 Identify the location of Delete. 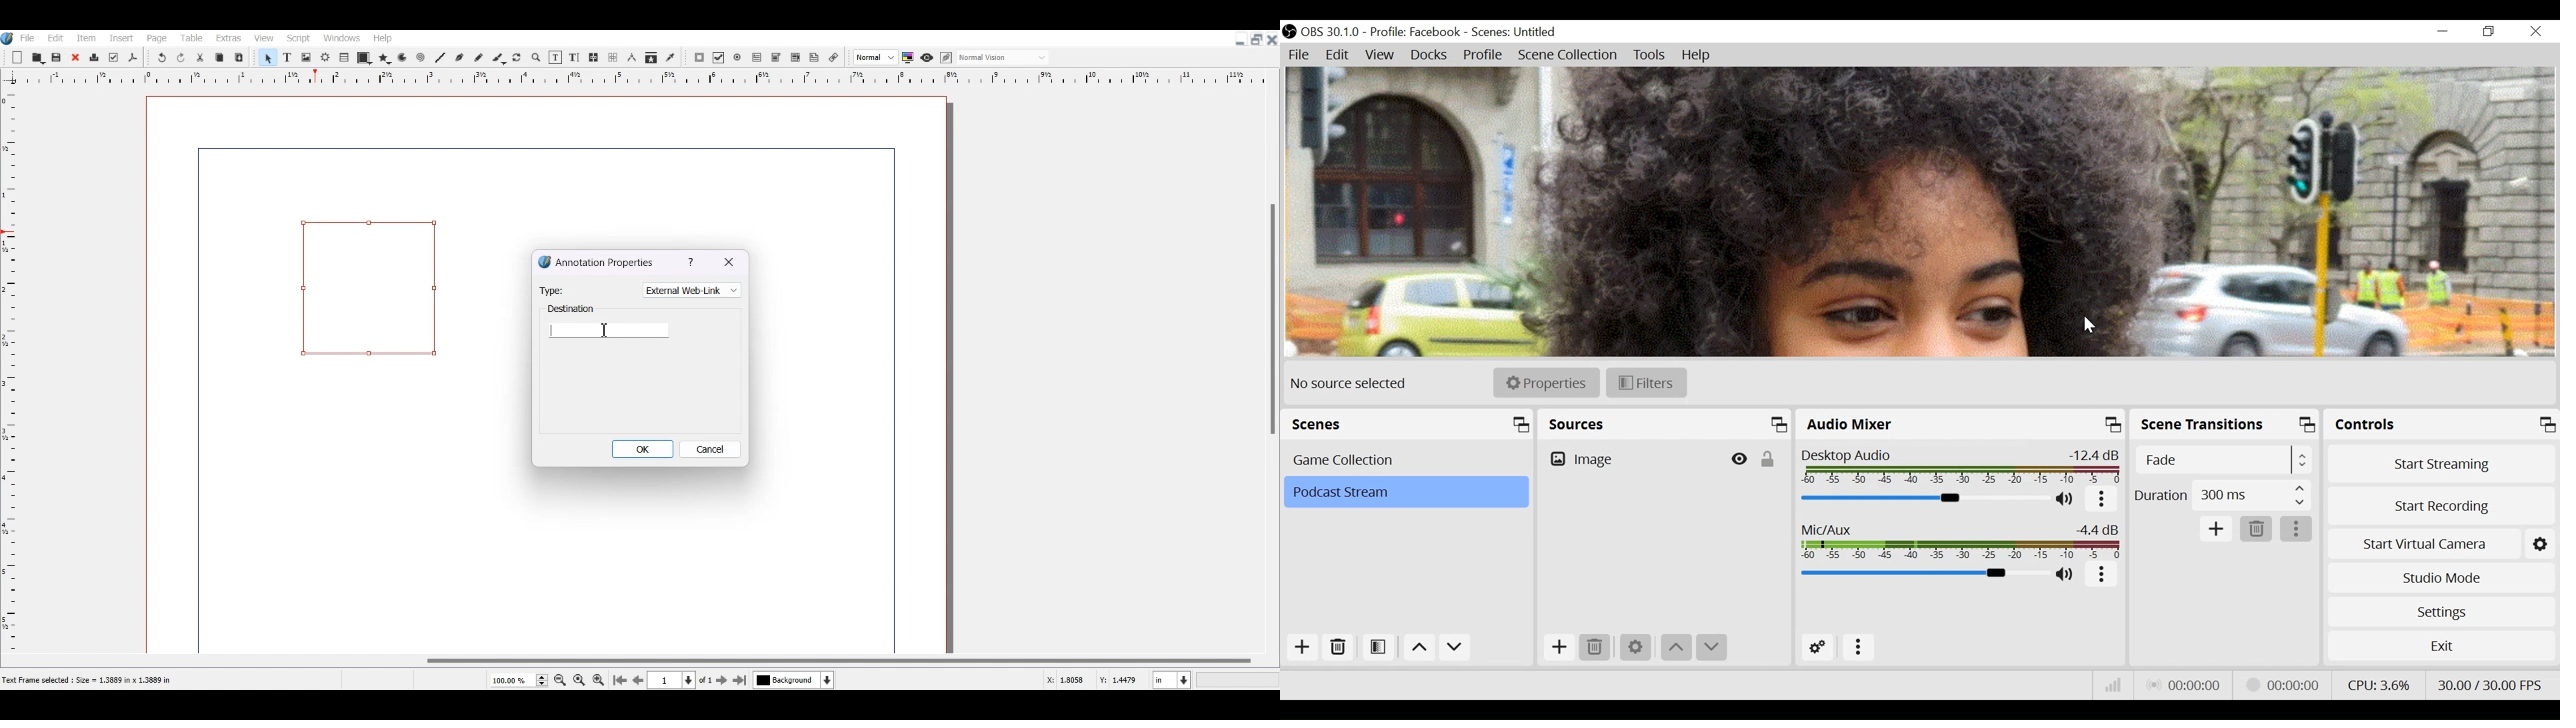
(1337, 647).